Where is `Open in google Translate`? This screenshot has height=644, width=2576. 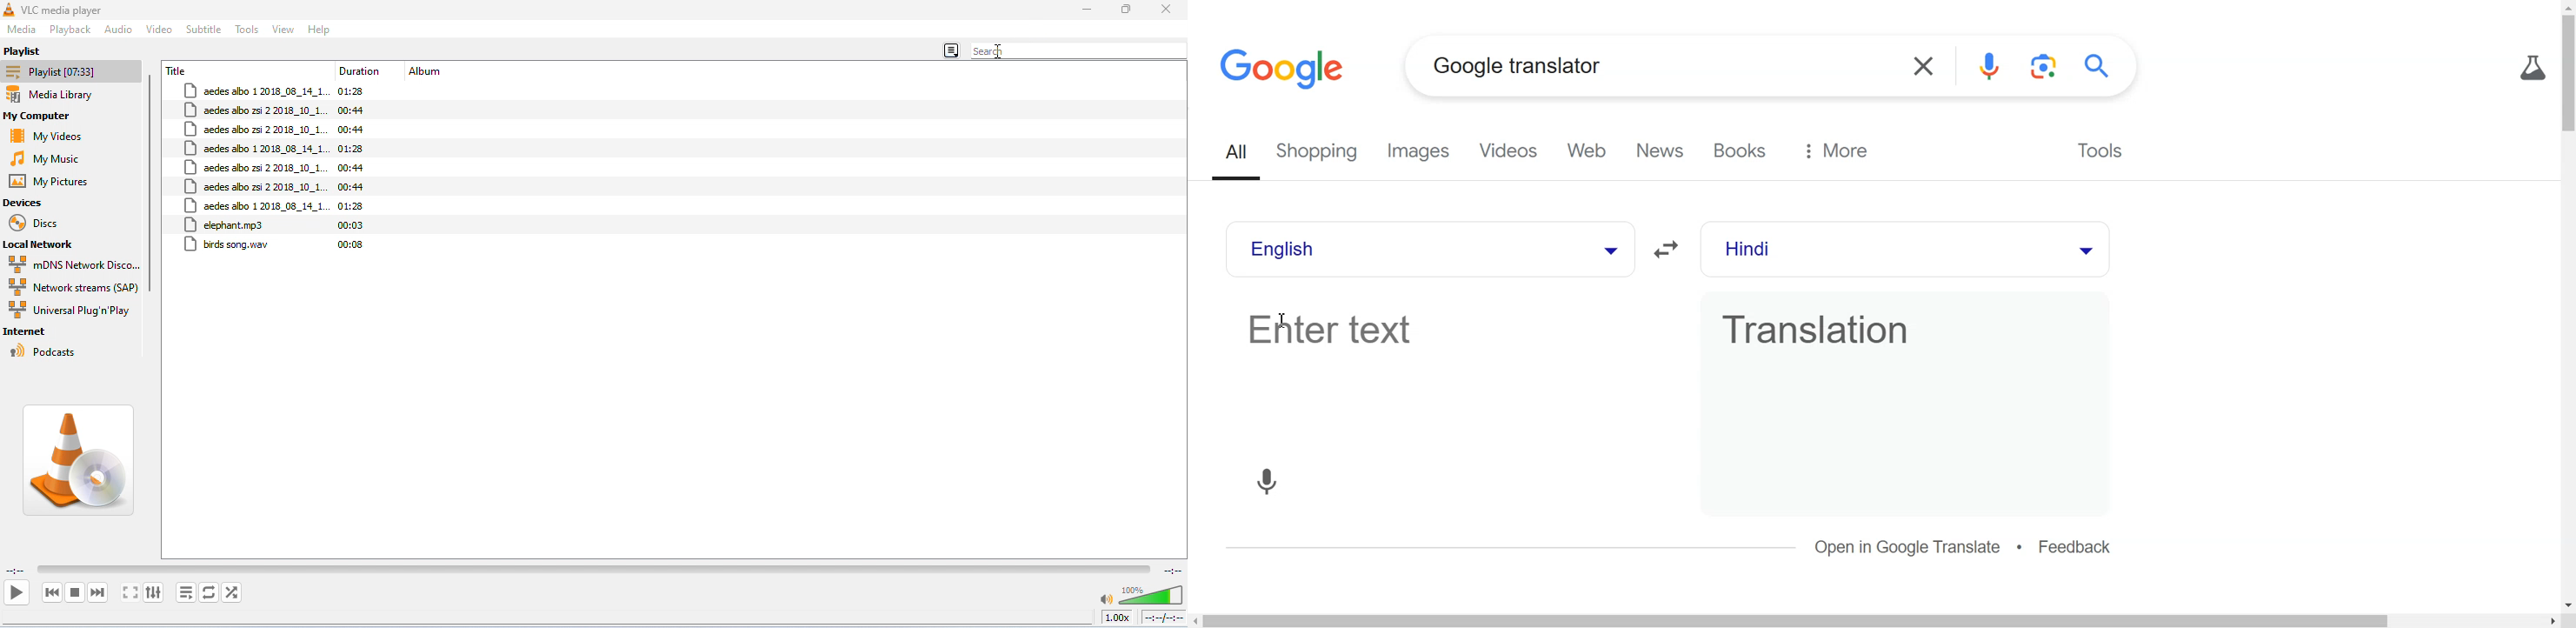
Open in google Translate is located at coordinates (1909, 547).